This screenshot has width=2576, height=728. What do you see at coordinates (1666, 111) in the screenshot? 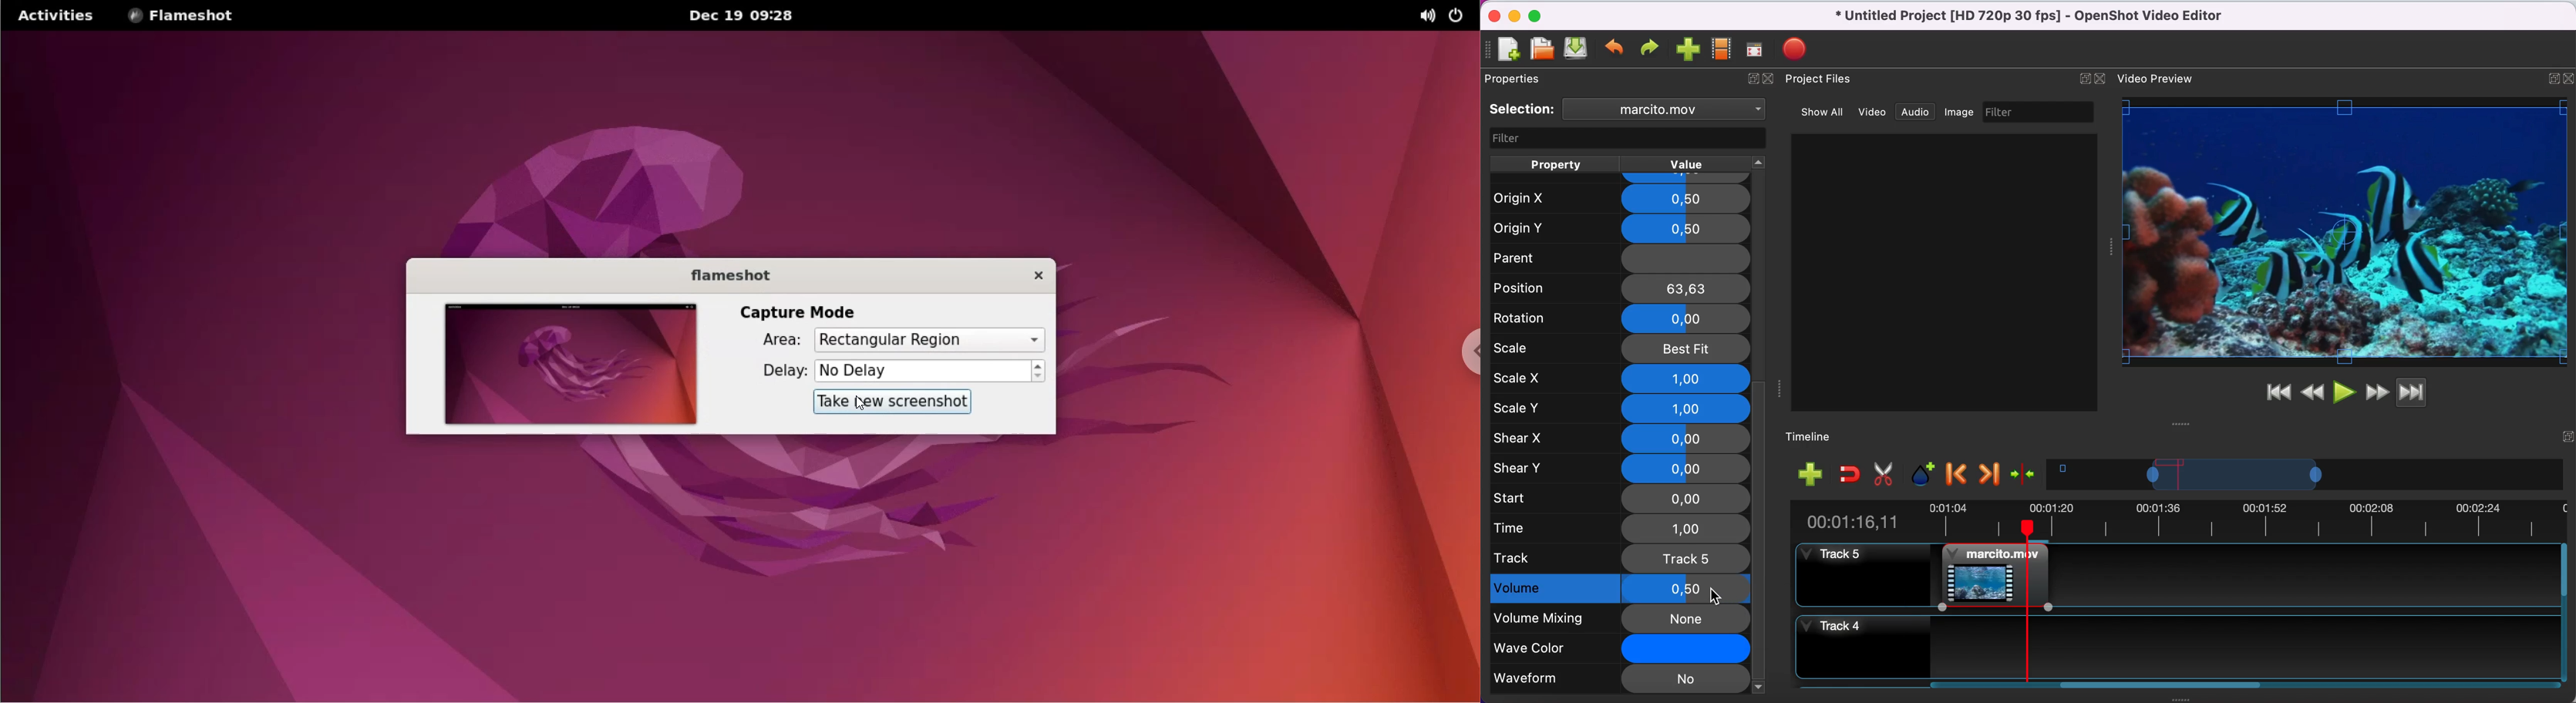
I see `clip name` at bounding box center [1666, 111].